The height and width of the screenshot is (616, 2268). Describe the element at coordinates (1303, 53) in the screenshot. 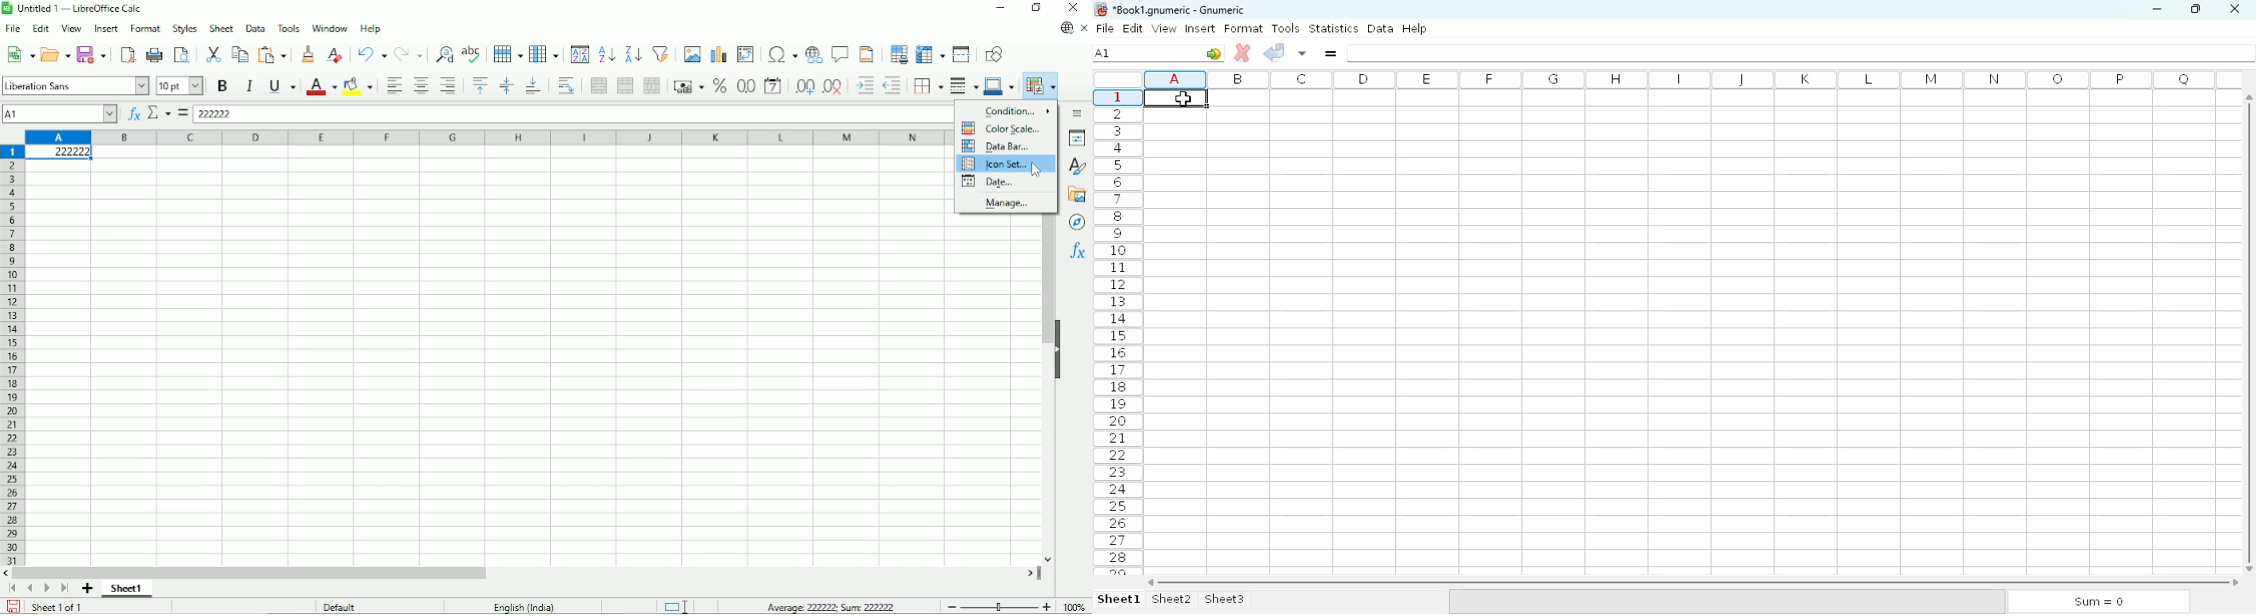

I see `accept change in multiple cells` at that location.